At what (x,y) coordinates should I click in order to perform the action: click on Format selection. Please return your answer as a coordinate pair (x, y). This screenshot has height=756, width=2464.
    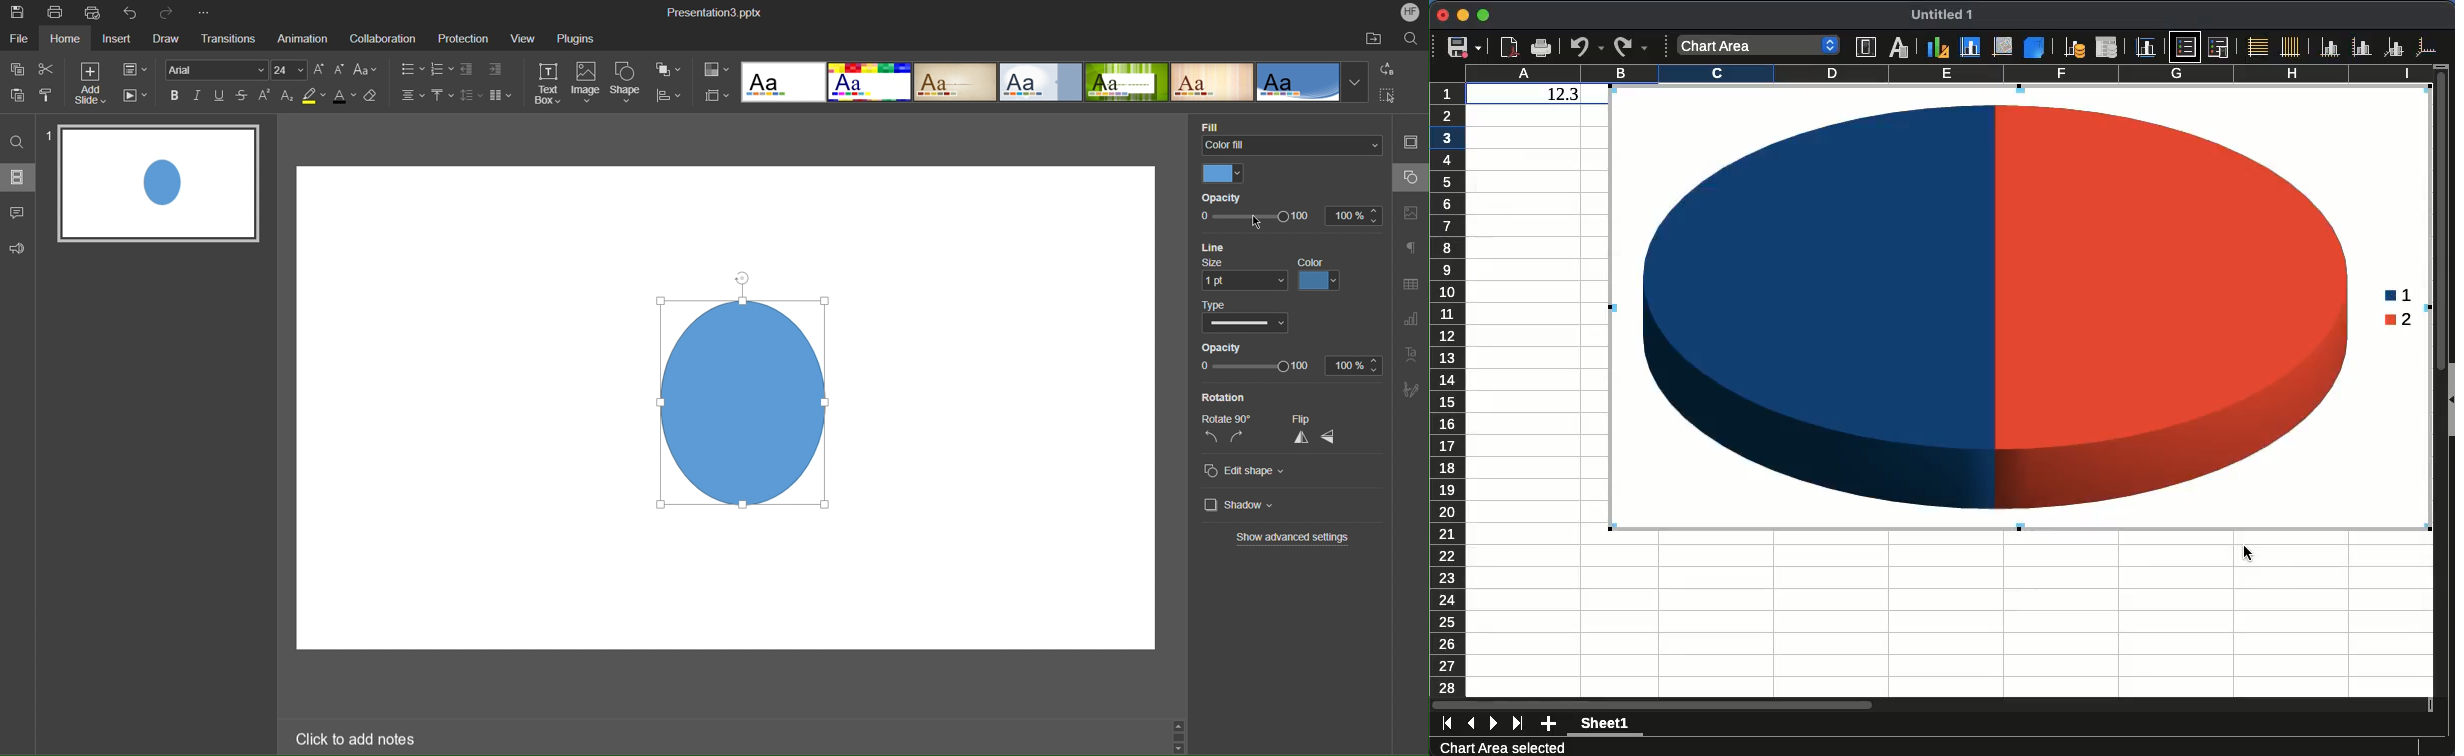
    Looking at the image, I should click on (1866, 47).